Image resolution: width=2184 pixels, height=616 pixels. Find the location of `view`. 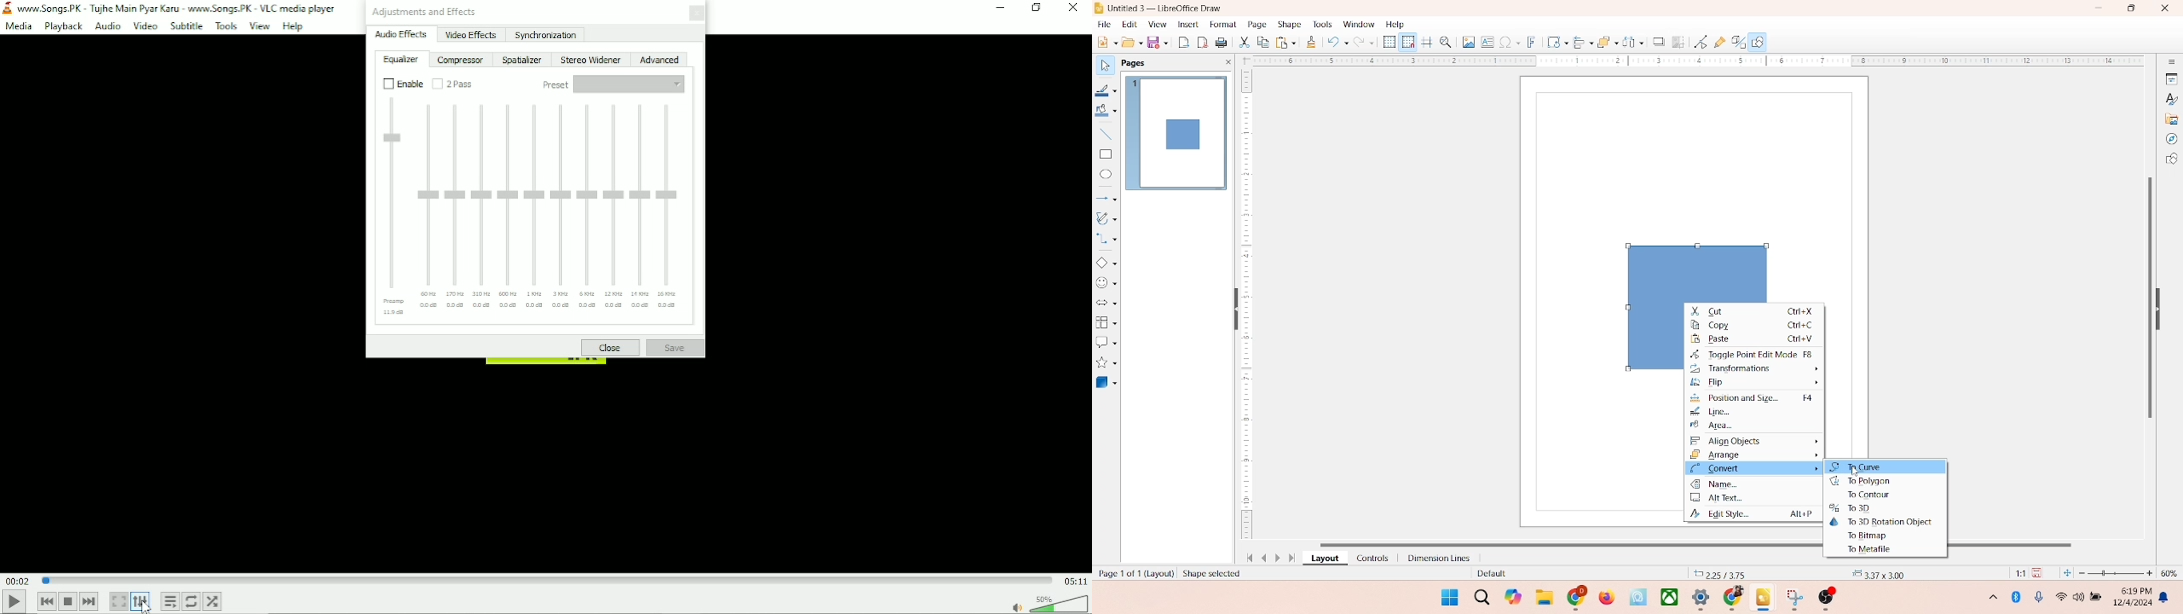

view is located at coordinates (1153, 24).